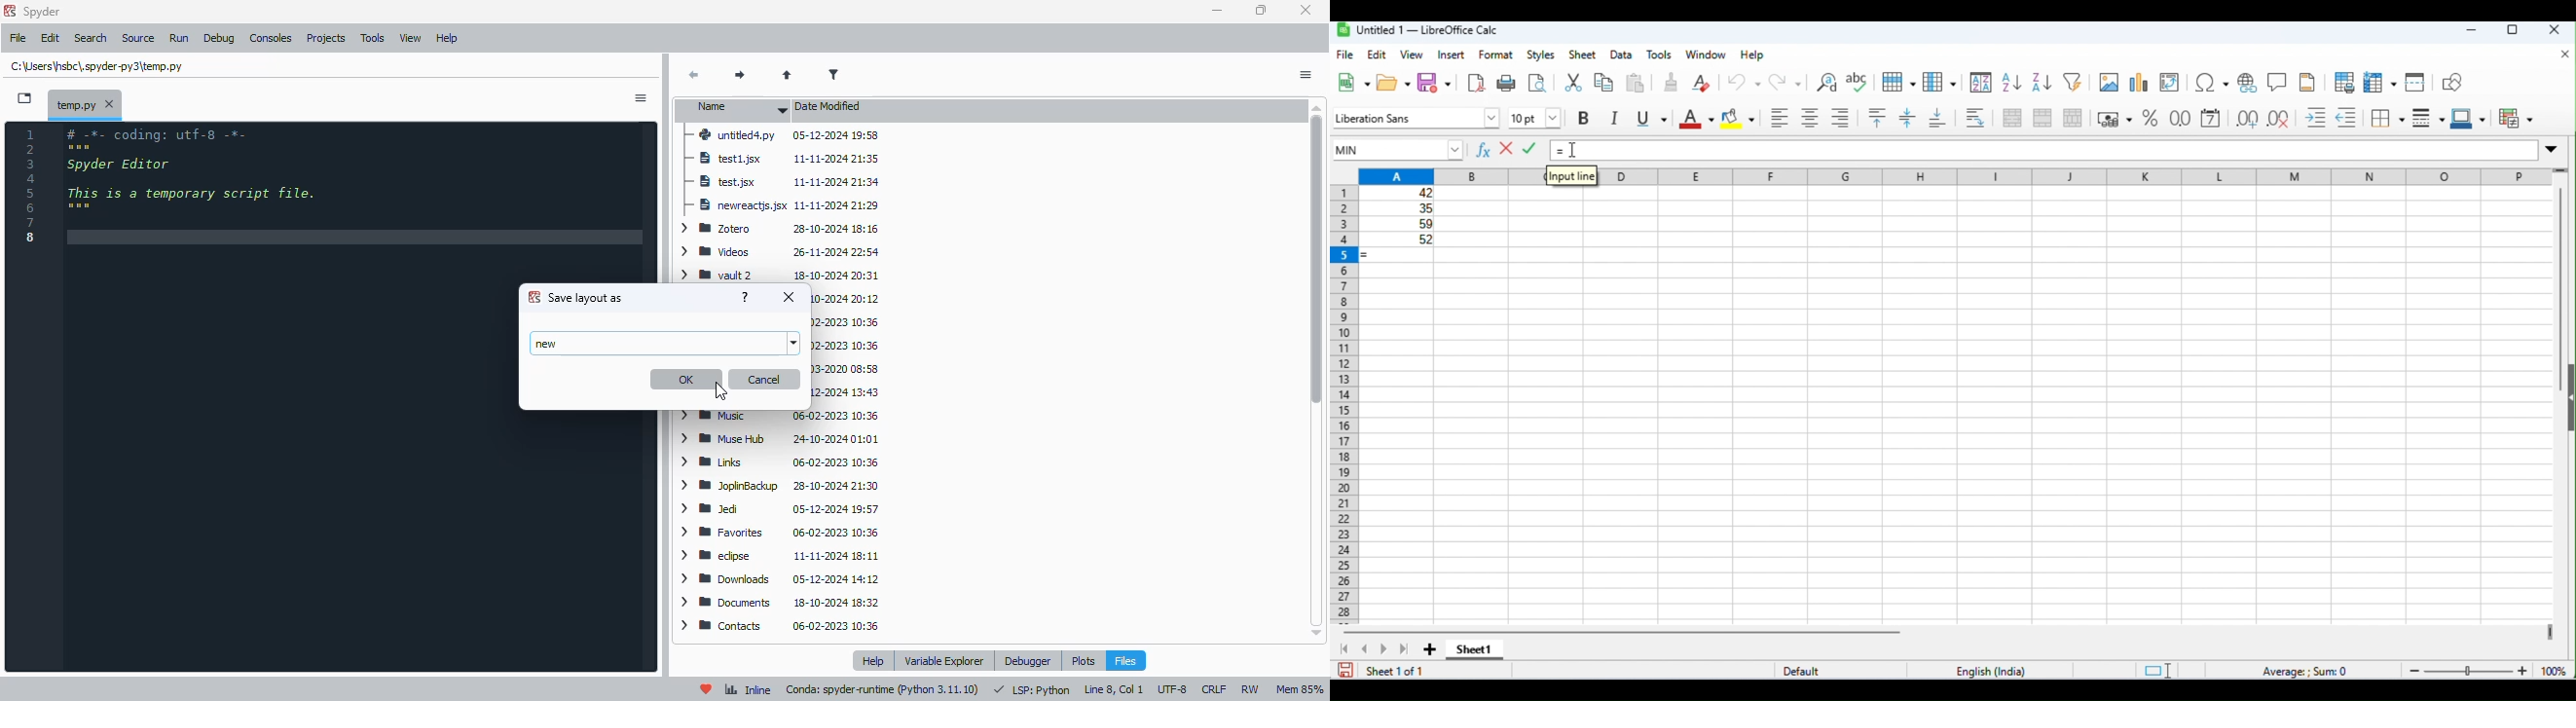  Describe the element at coordinates (2568, 401) in the screenshot. I see `open or close side bar` at that location.